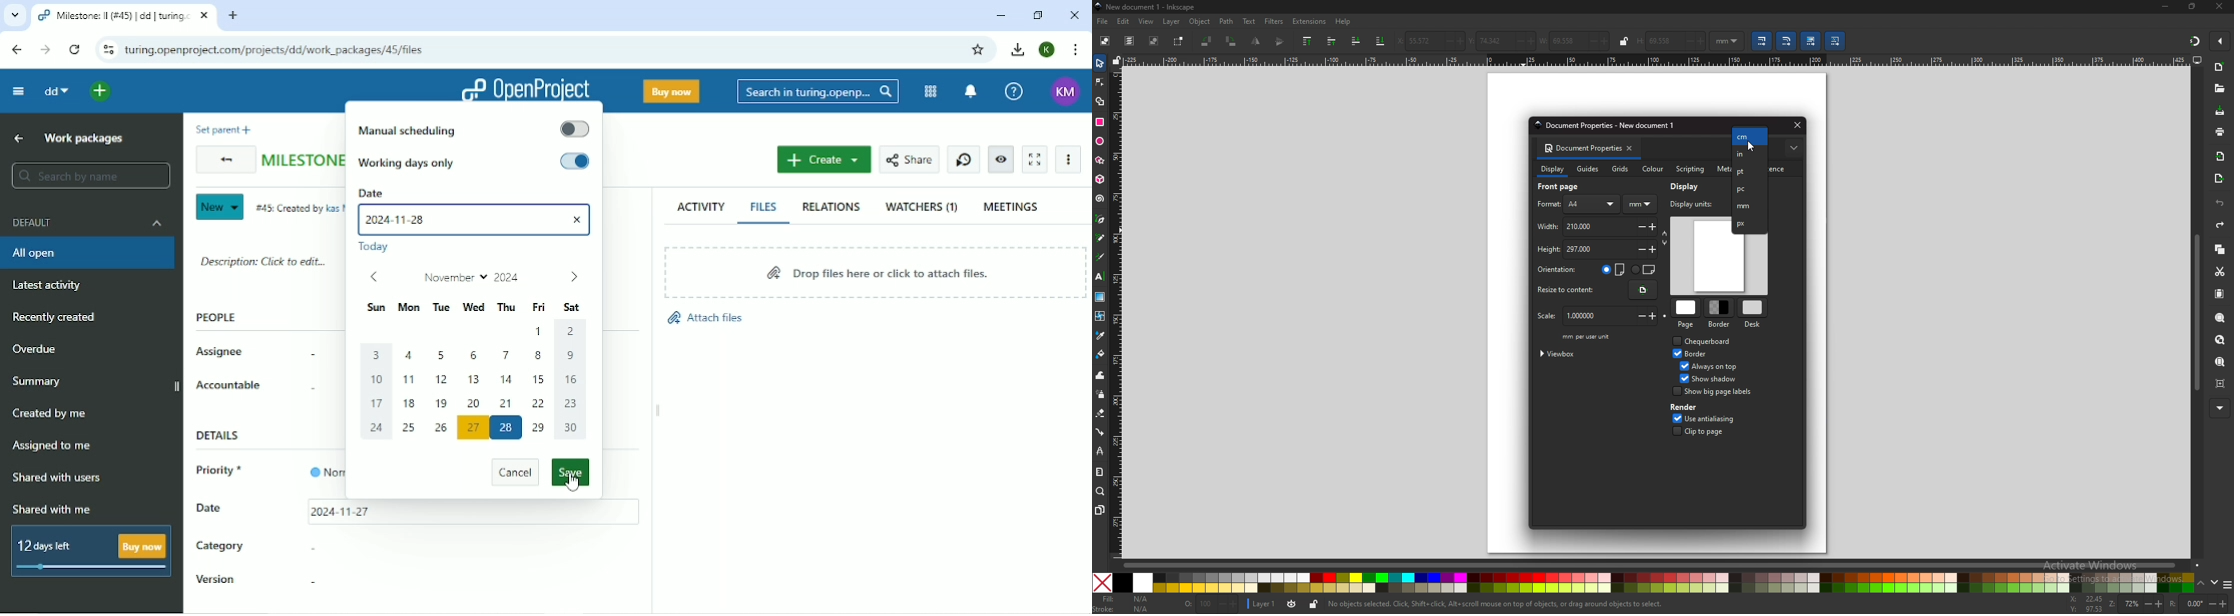 The width and height of the screenshot is (2240, 616). I want to click on Meetings, so click(1012, 206).